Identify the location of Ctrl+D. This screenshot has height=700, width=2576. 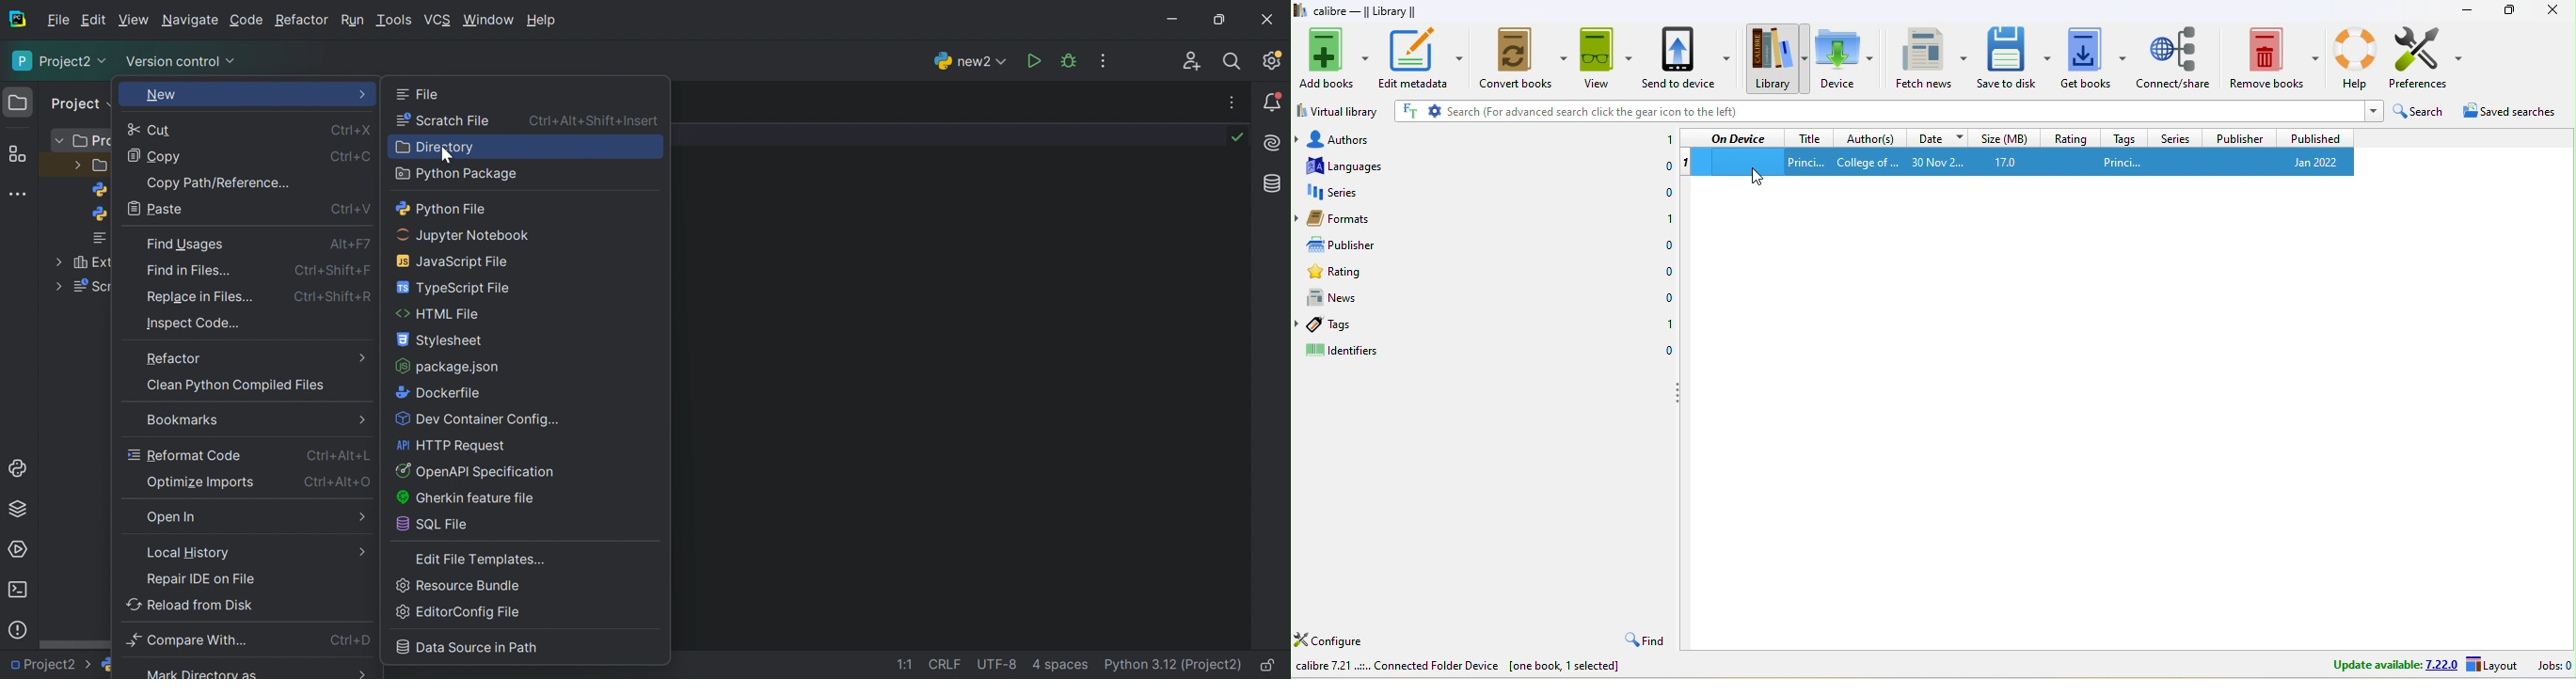
(347, 642).